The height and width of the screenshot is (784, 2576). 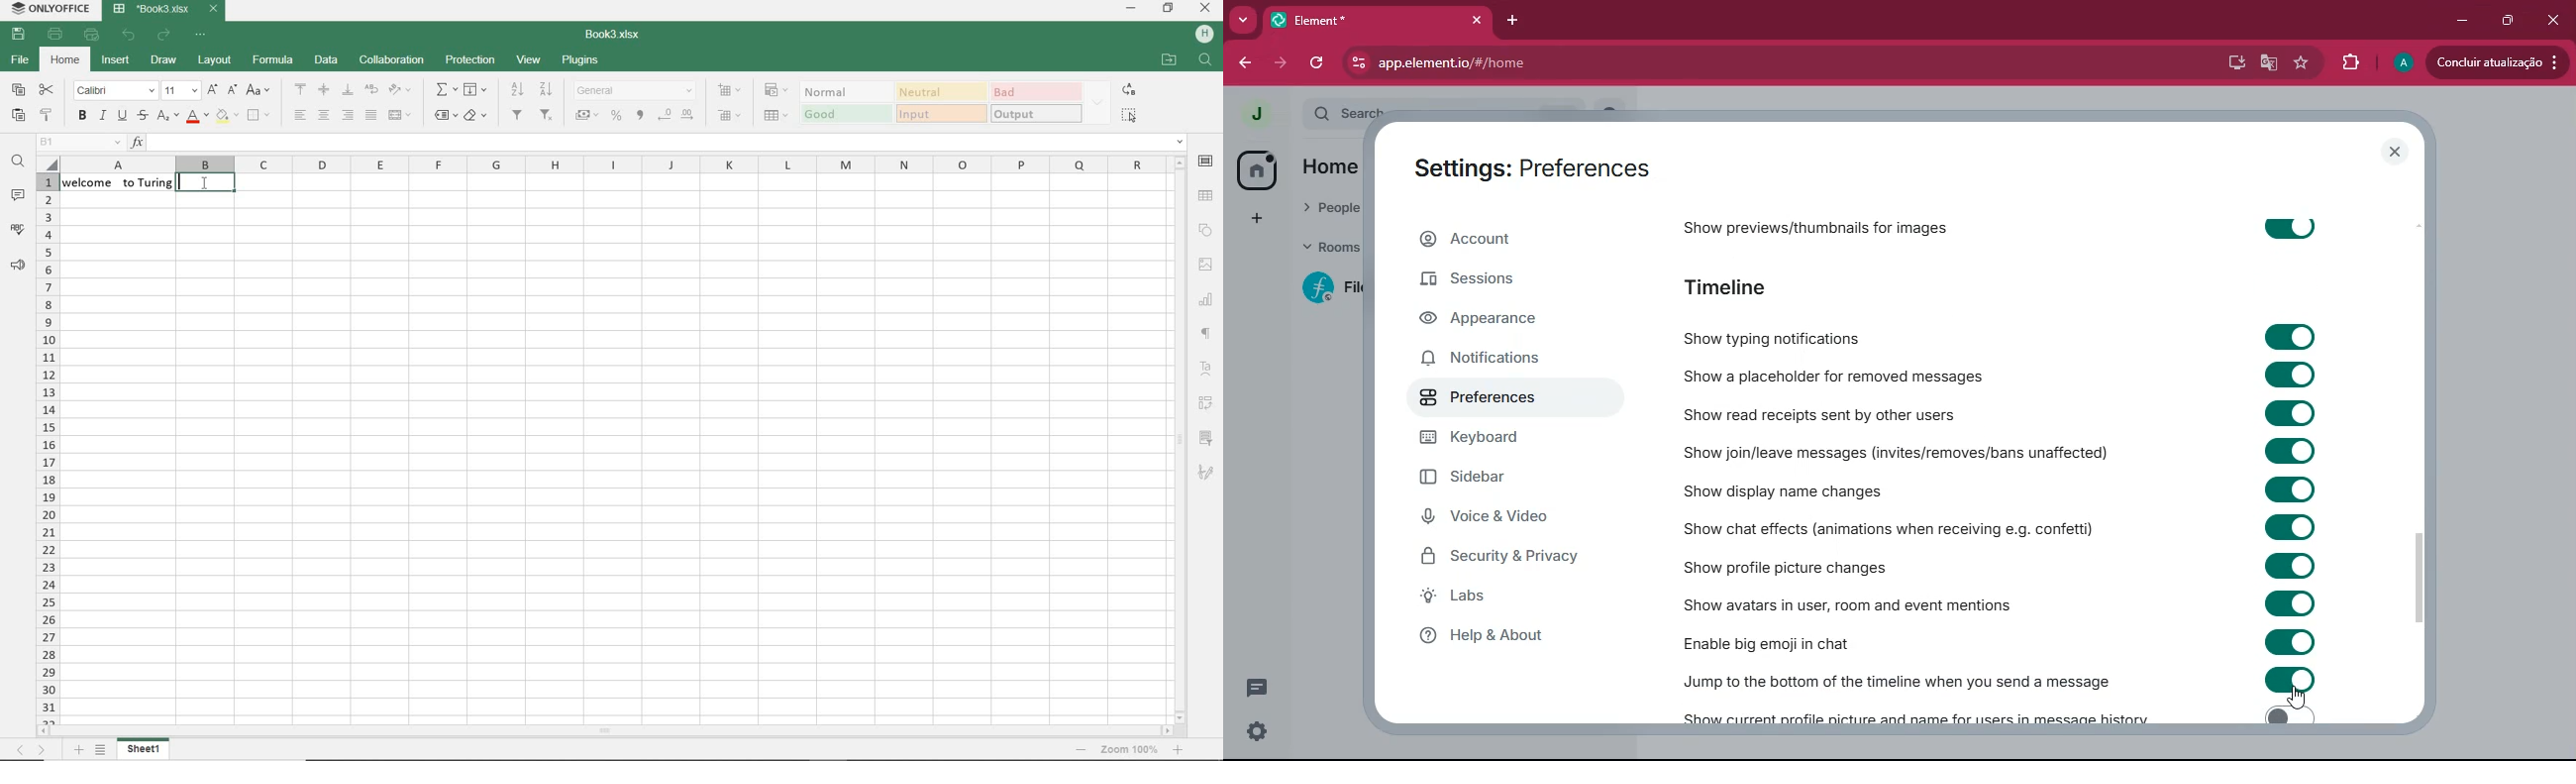 I want to click on element*, so click(x=1353, y=20).